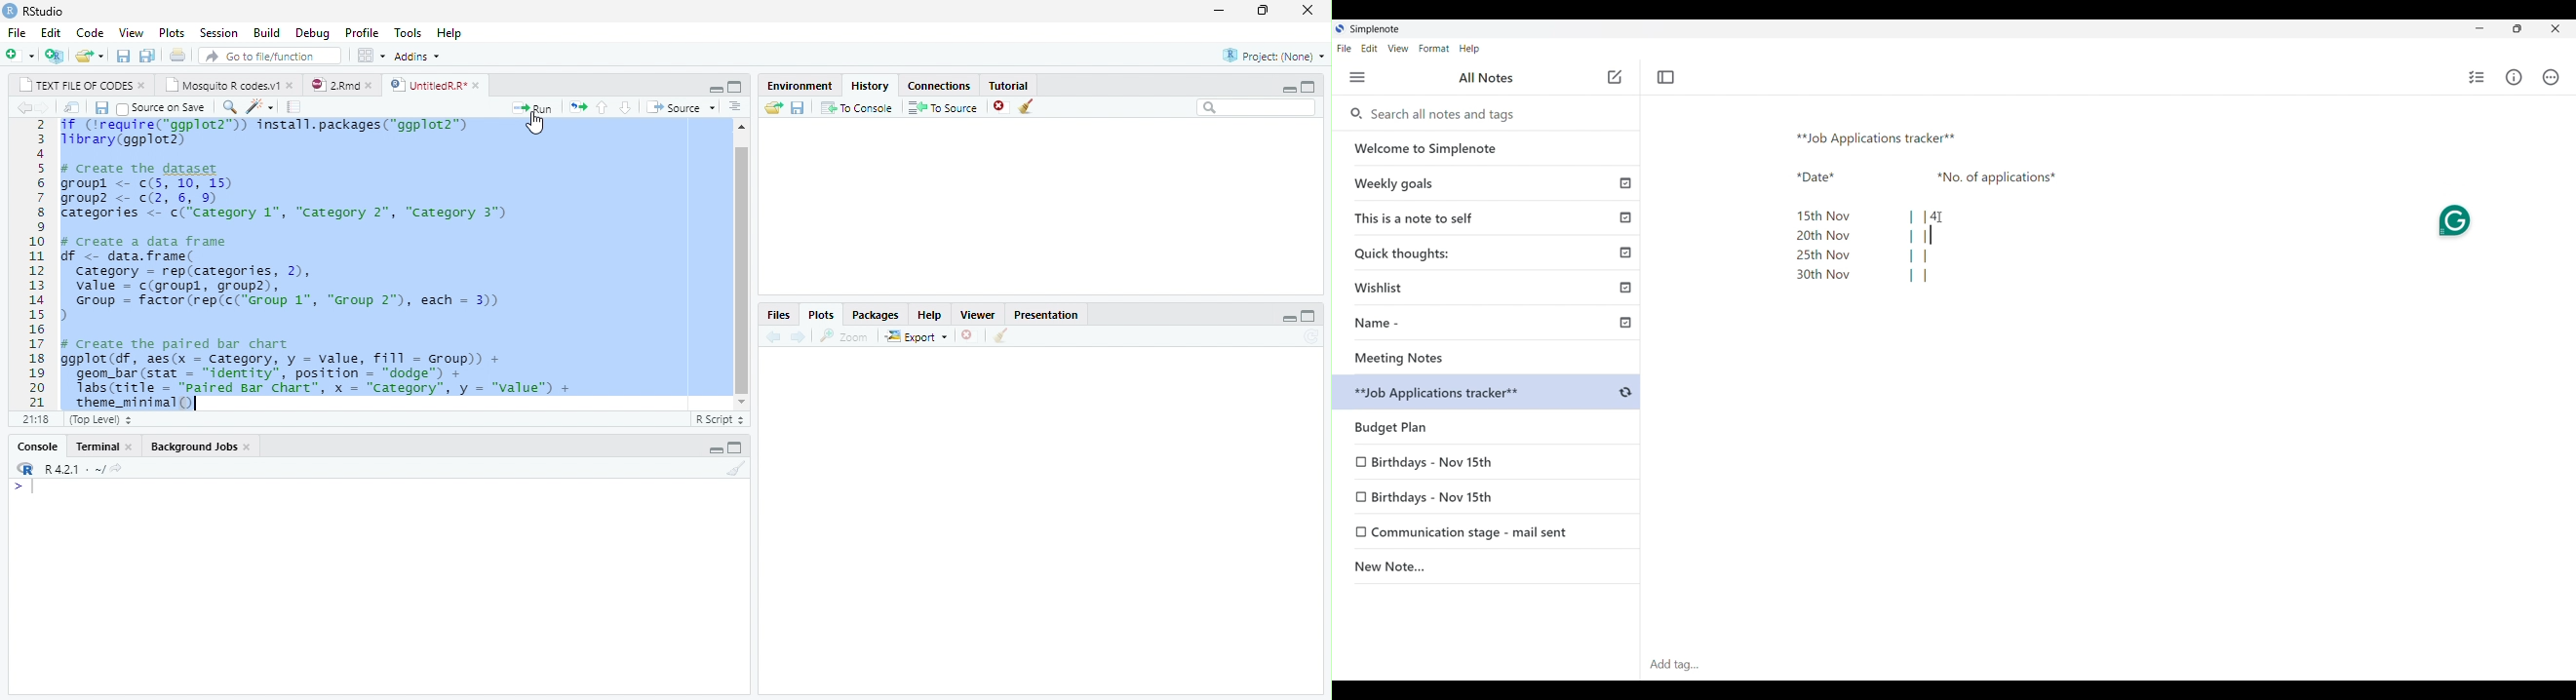 The image size is (2576, 700). What do you see at coordinates (1665, 77) in the screenshot?
I see `Toggle focus mode` at bounding box center [1665, 77].